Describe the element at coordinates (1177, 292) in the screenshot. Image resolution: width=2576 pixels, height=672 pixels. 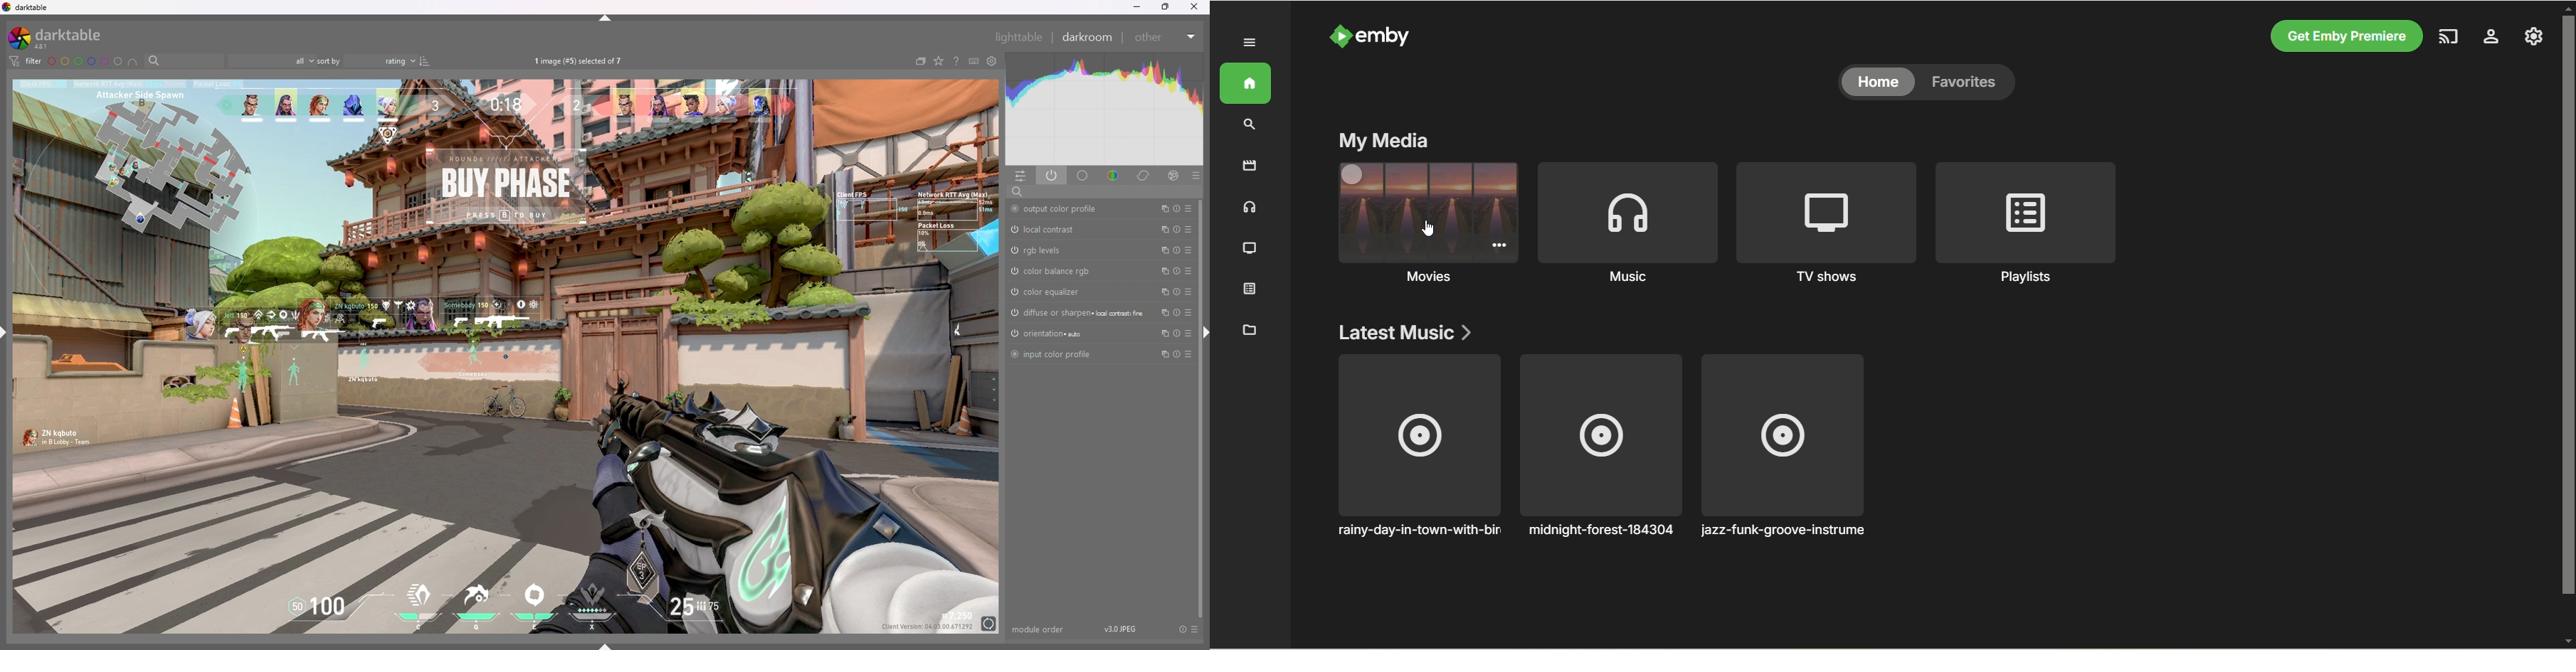
I see `reset` at that location.